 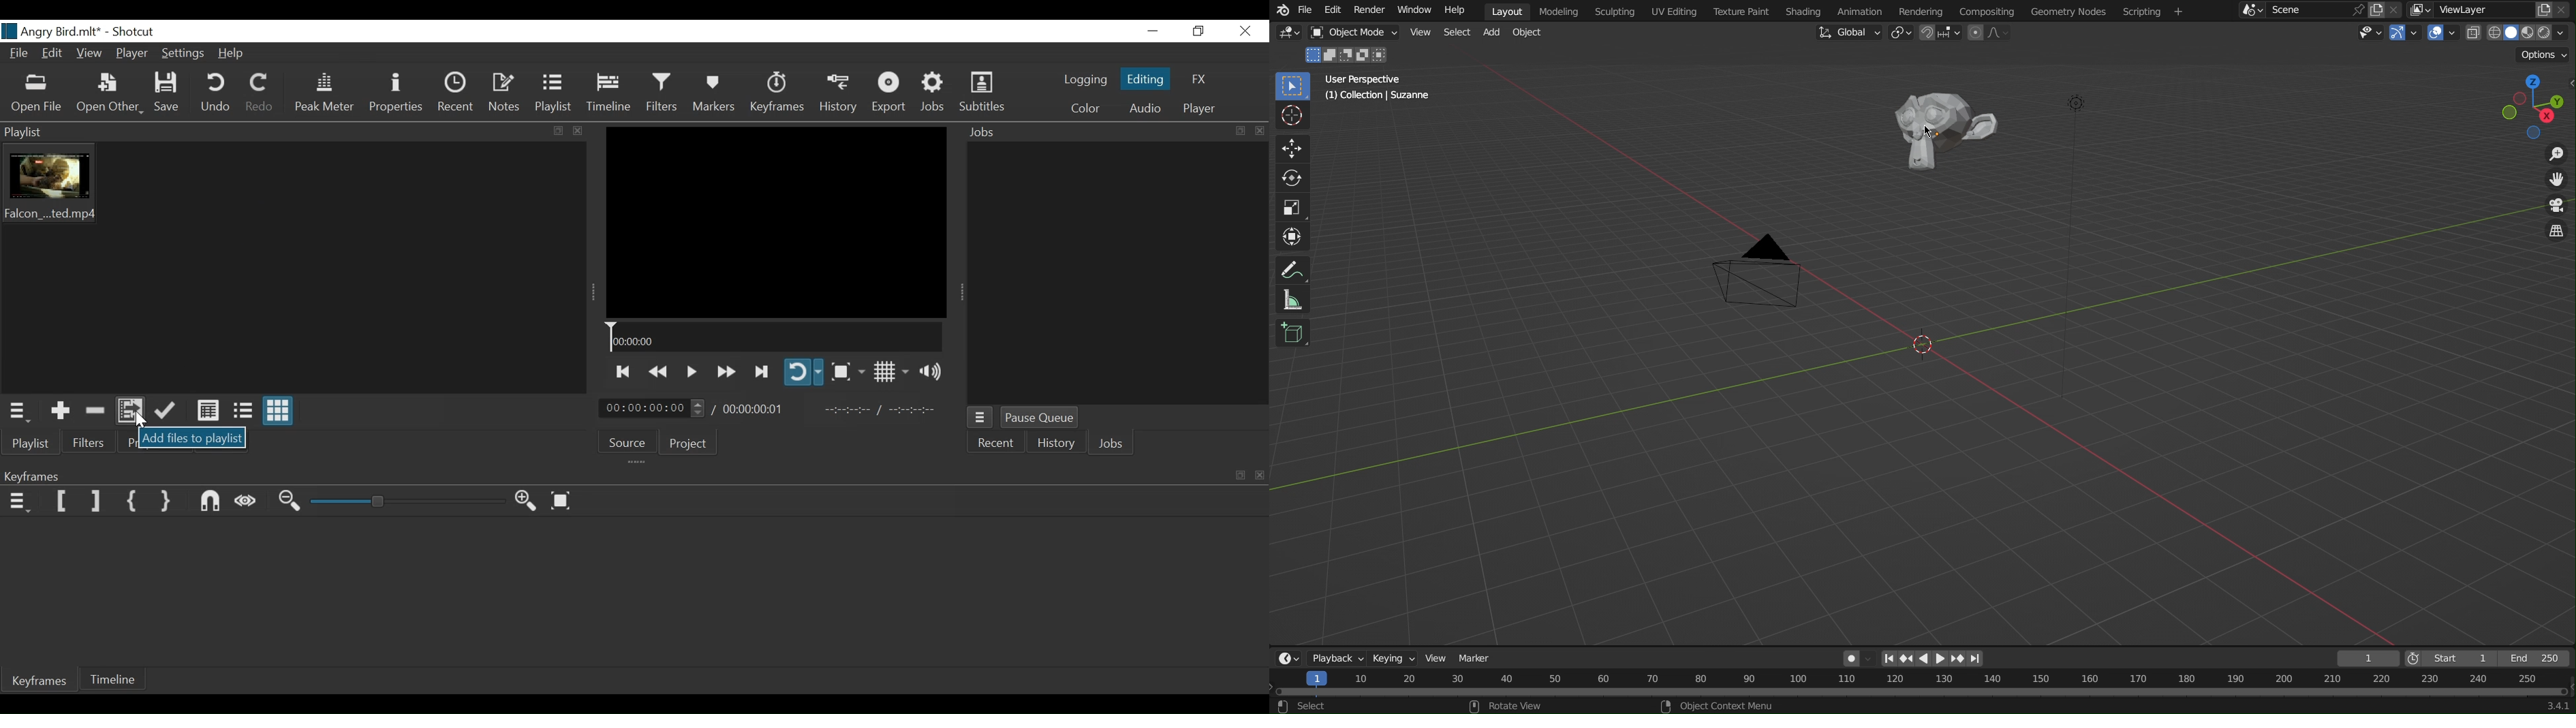 I want to click on Shading, so click(x=1804, y=11).